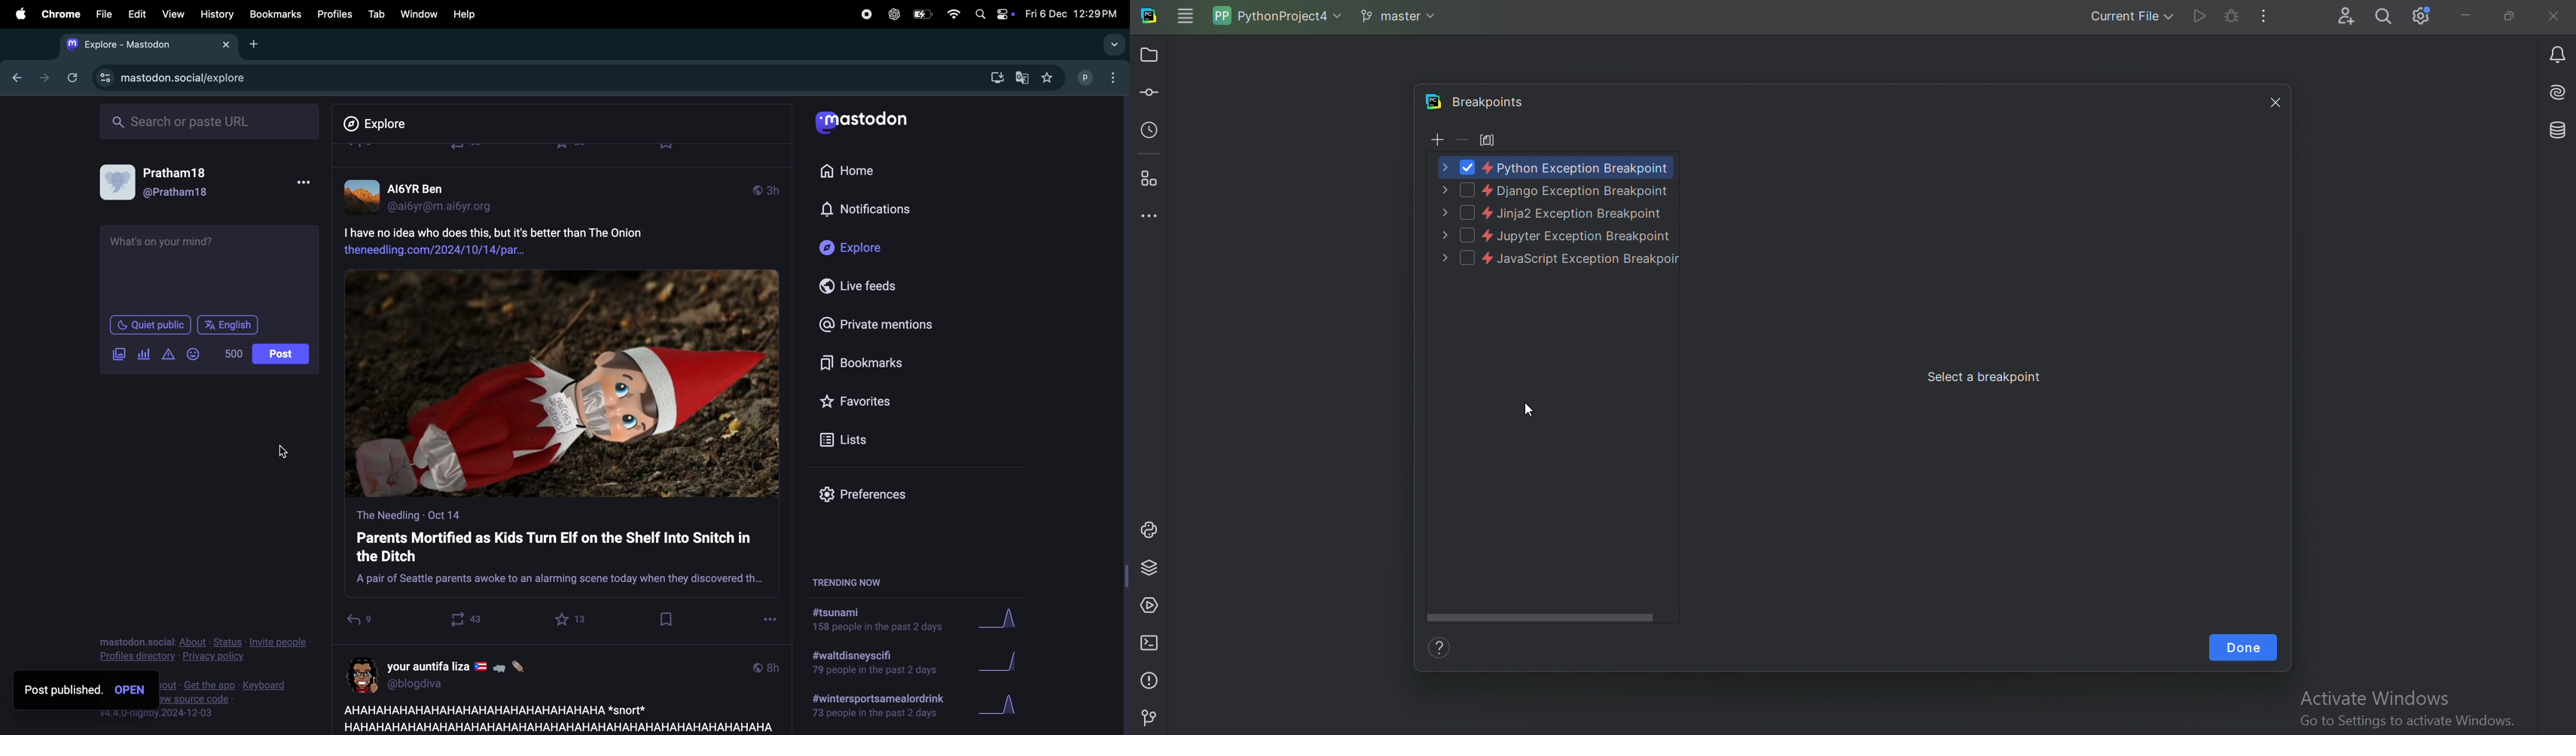 The height and width of the screenshot is (756, 2576). What do you see at coordinates (869, 210) in the screenshot?
I see `Notifications` at bounding box center [869, 210].